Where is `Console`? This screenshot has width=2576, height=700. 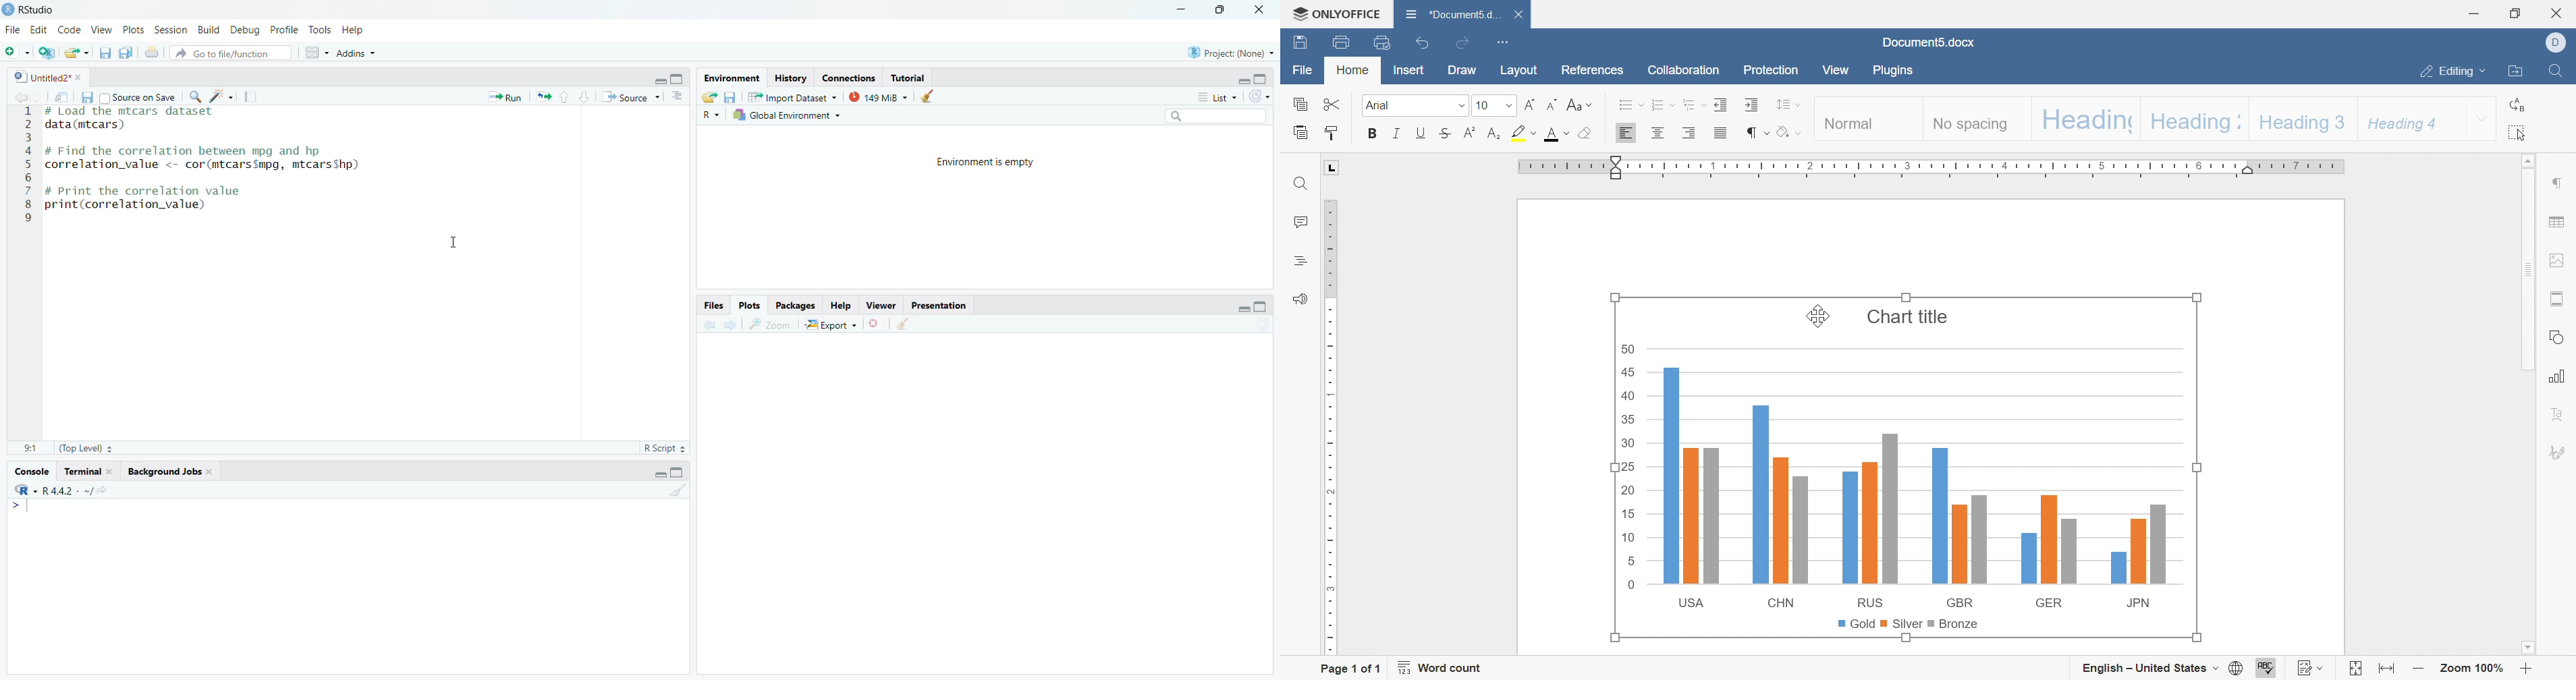 Console is located at coordinates (30, 472).